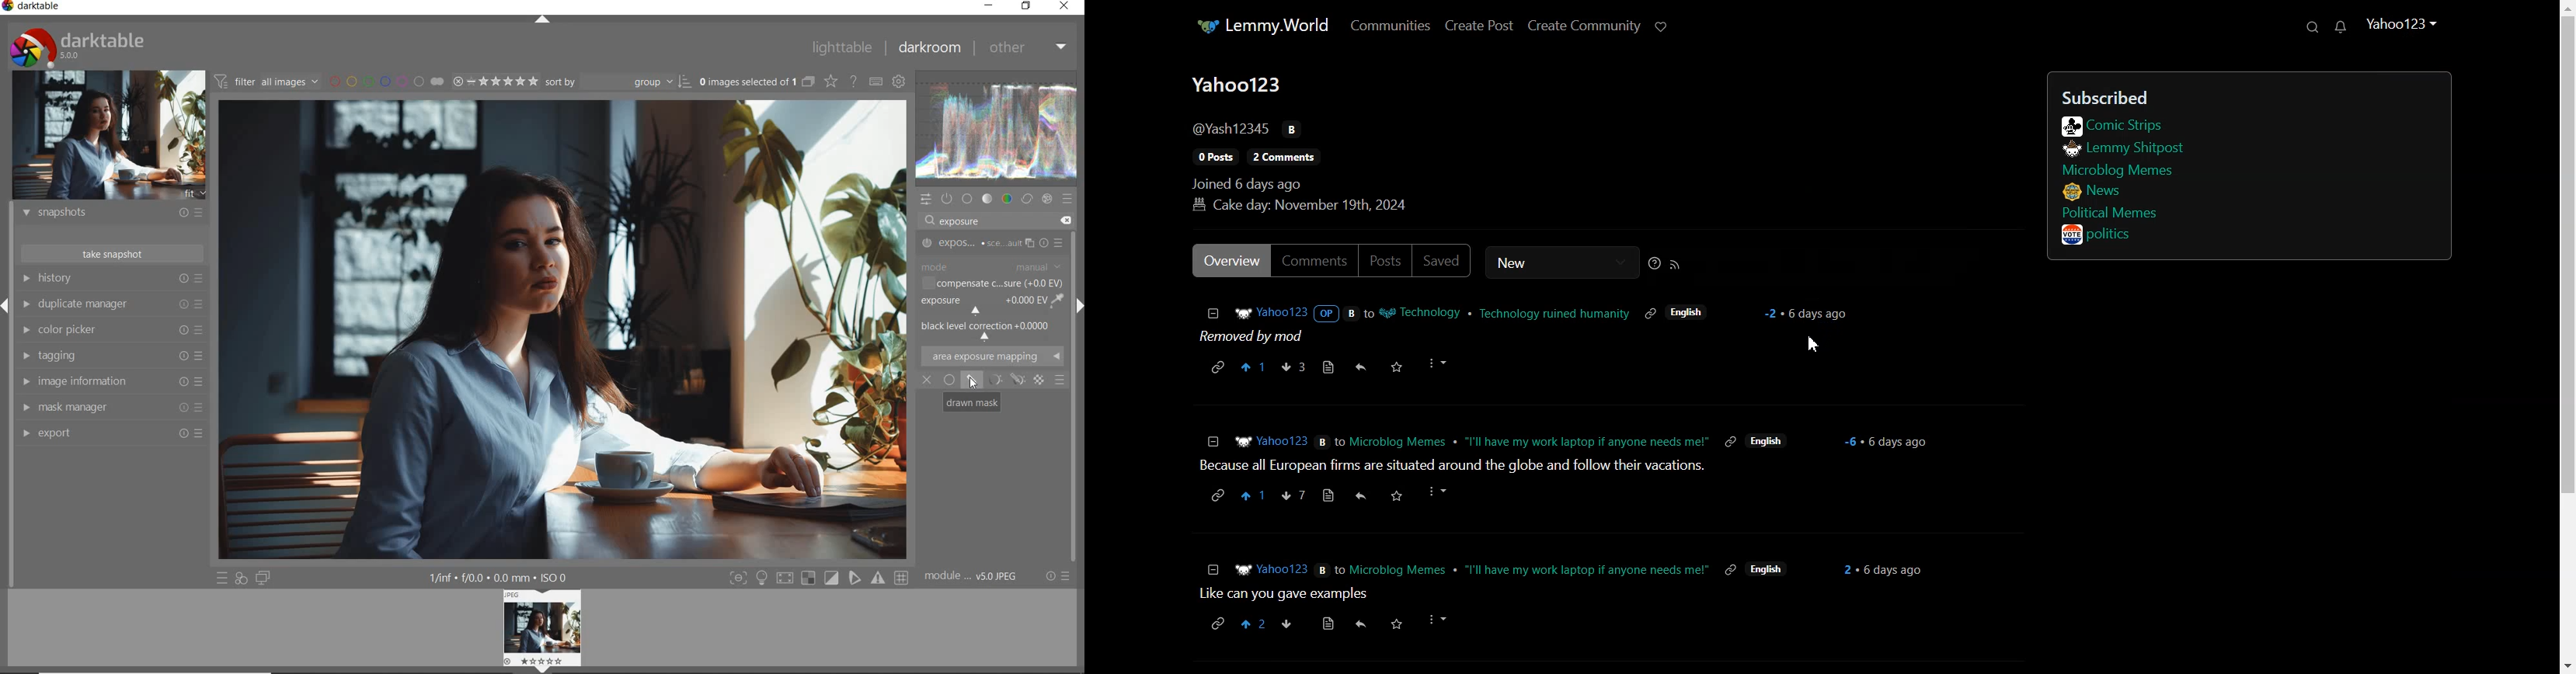 This screenshot has width=2576, height=700. Describe the element at coordinates (1655, 263) in the screenshot. I see `Sorting help` at that location.